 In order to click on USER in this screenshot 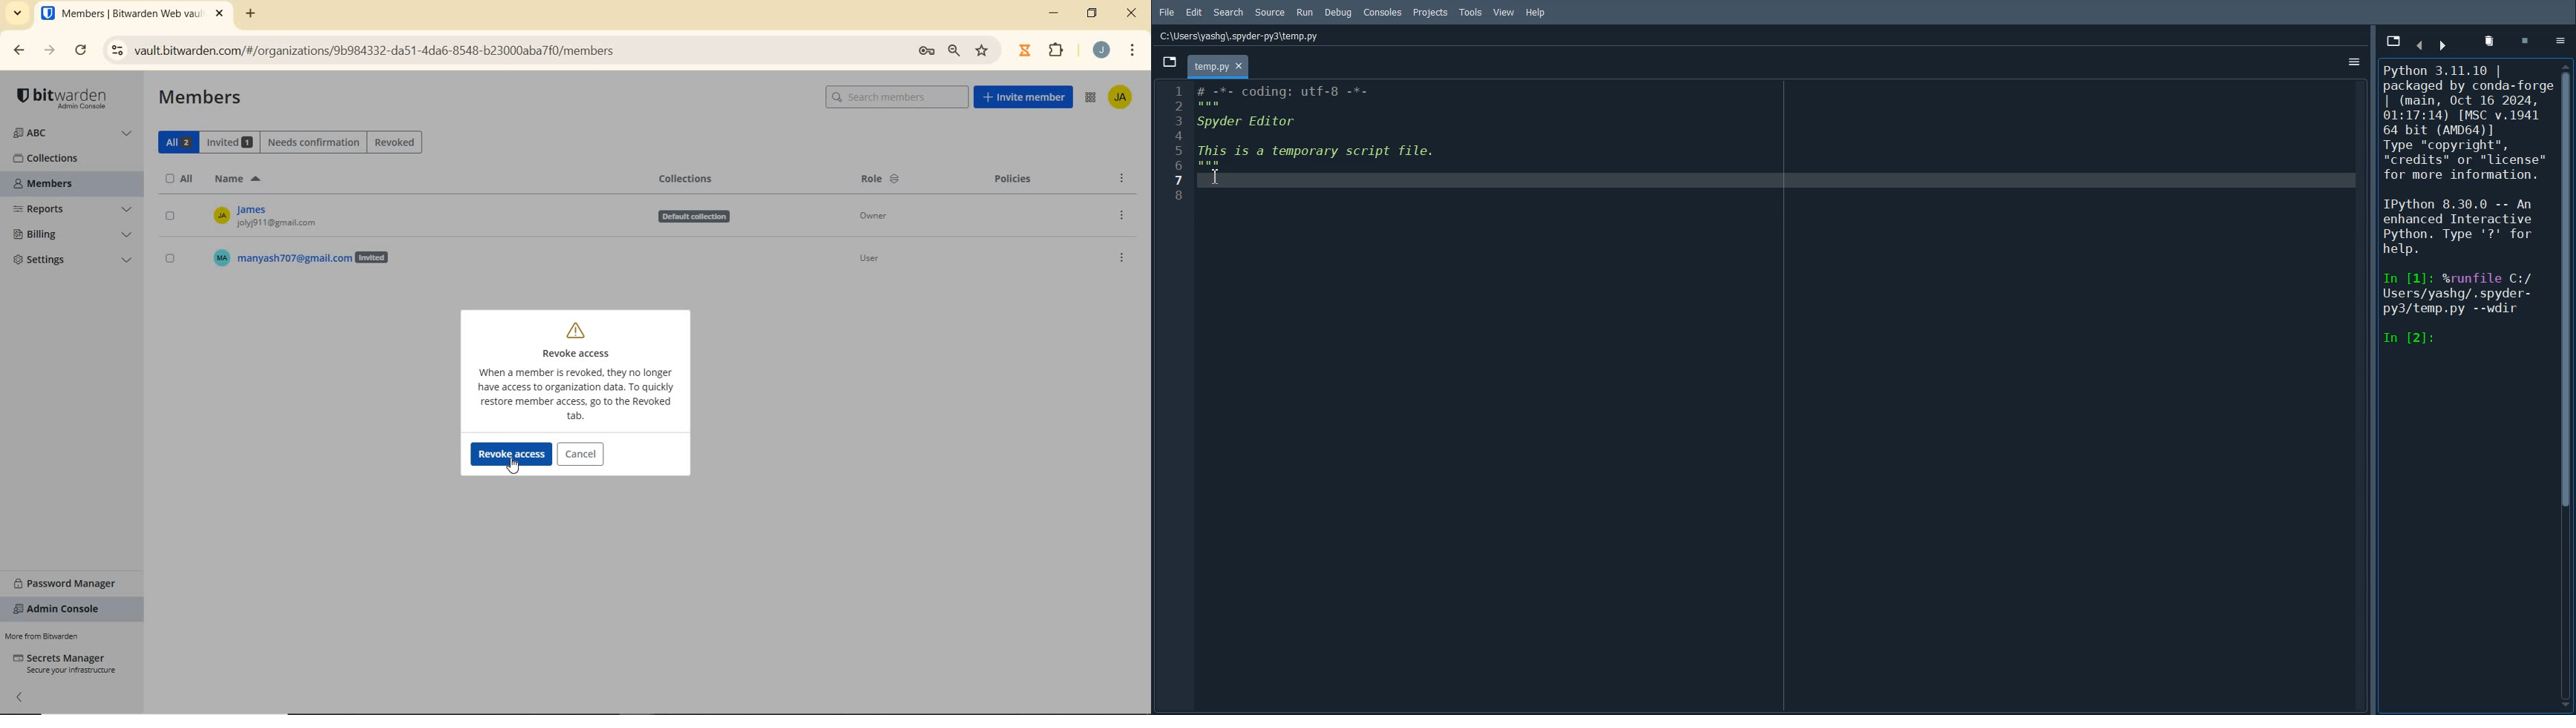, I will do `click(290, 258)`.